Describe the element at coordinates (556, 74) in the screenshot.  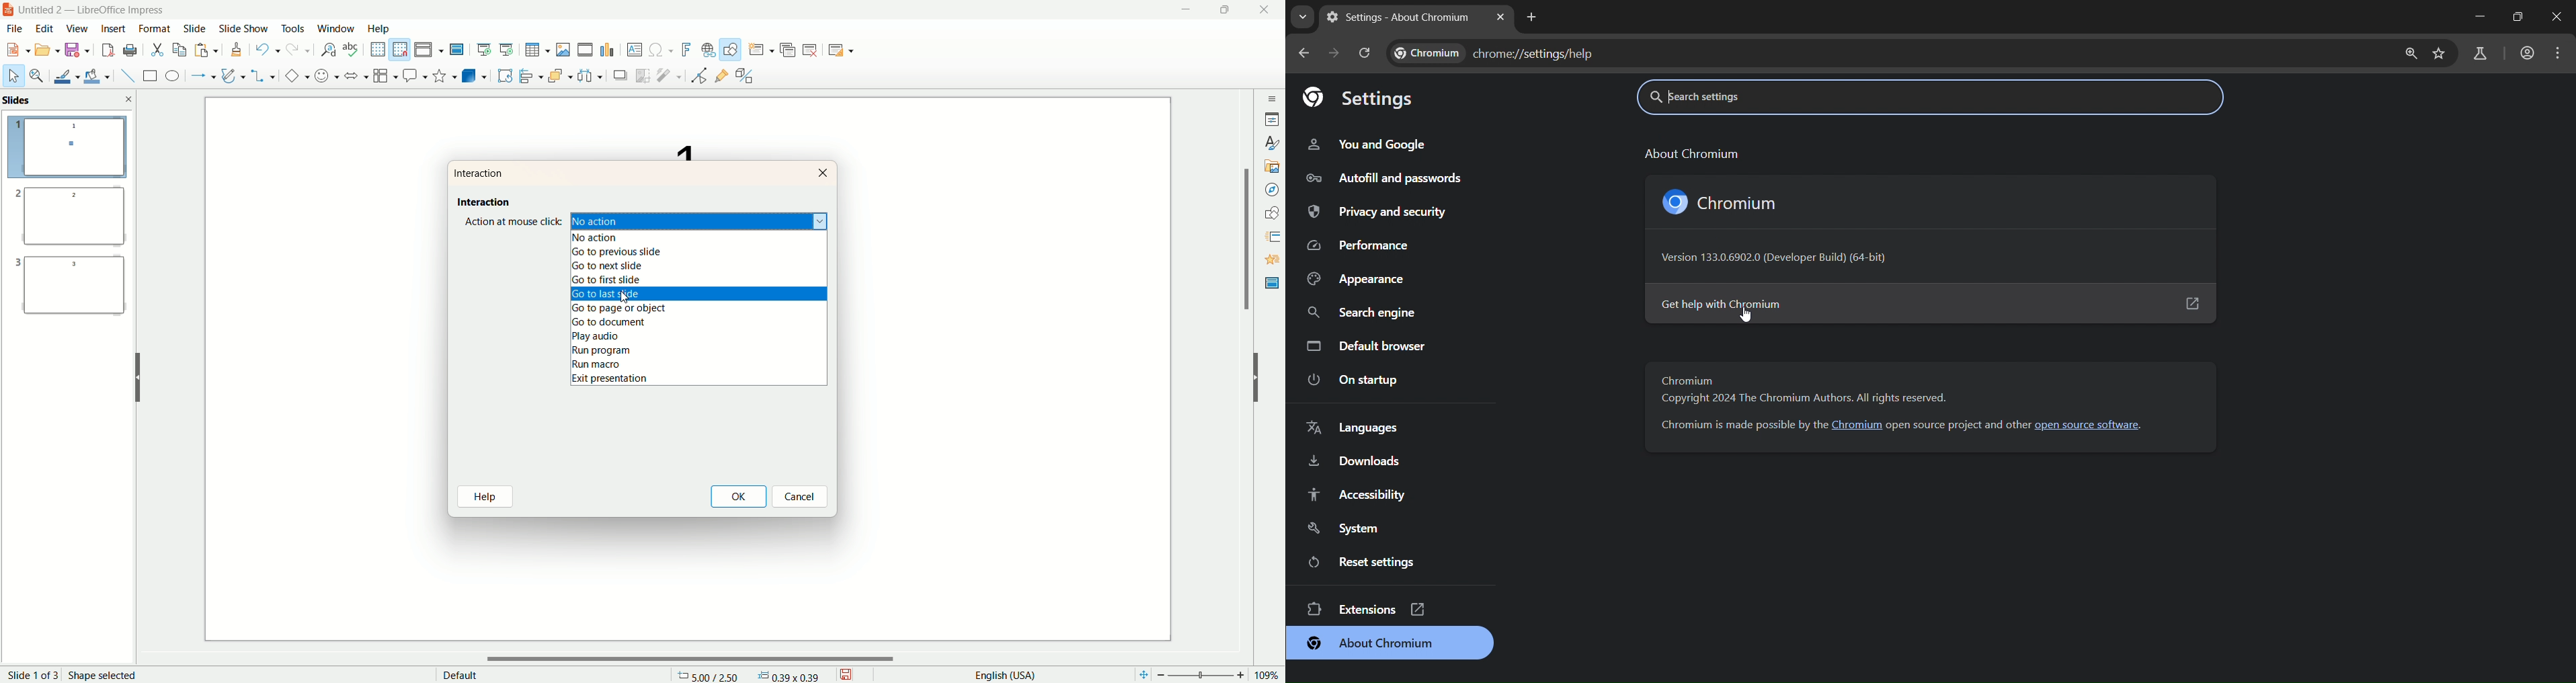
I see `arrange` at that location.